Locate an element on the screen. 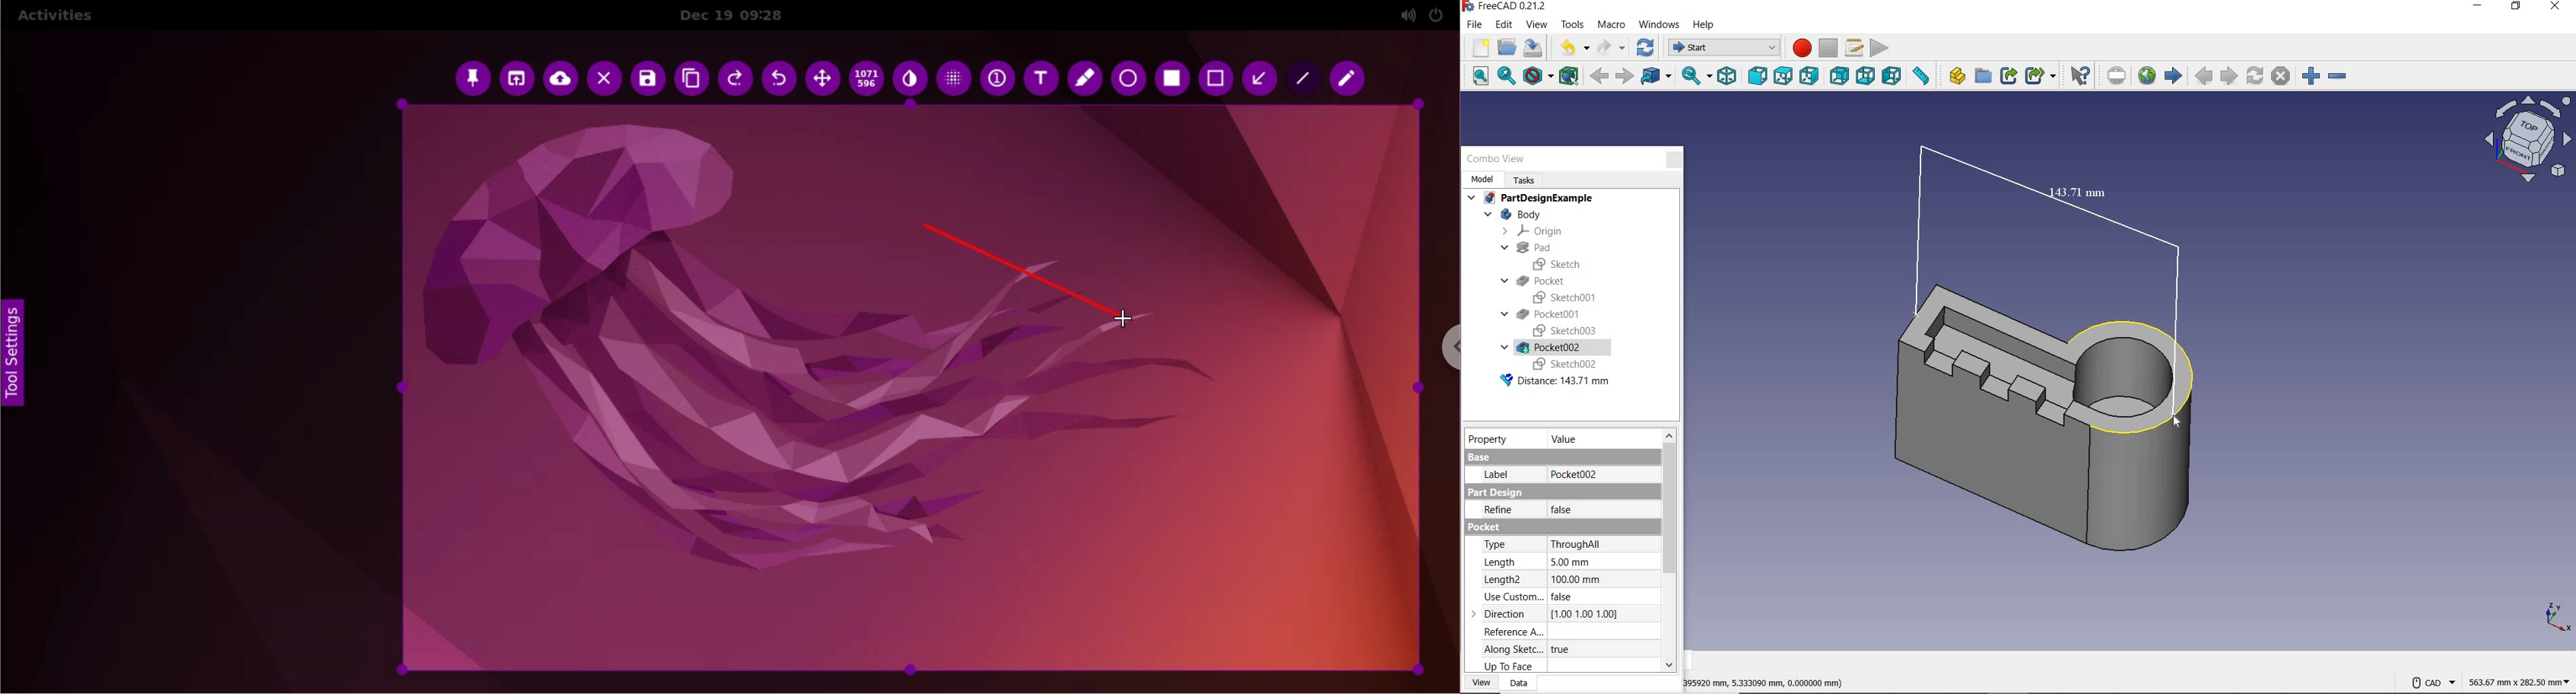  value is located at coordinates (1567, 437).